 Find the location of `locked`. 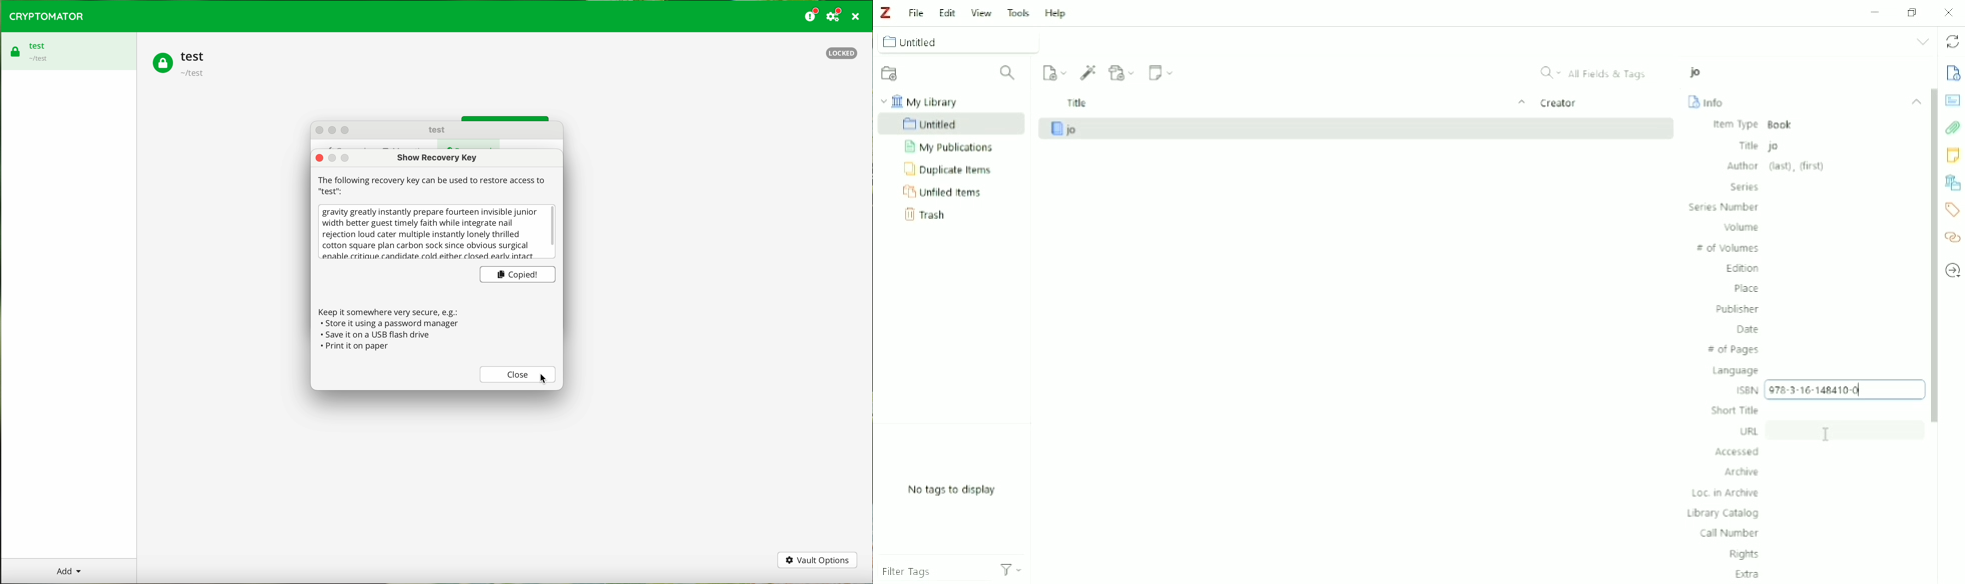

locked is located at coordinates (844, 54).